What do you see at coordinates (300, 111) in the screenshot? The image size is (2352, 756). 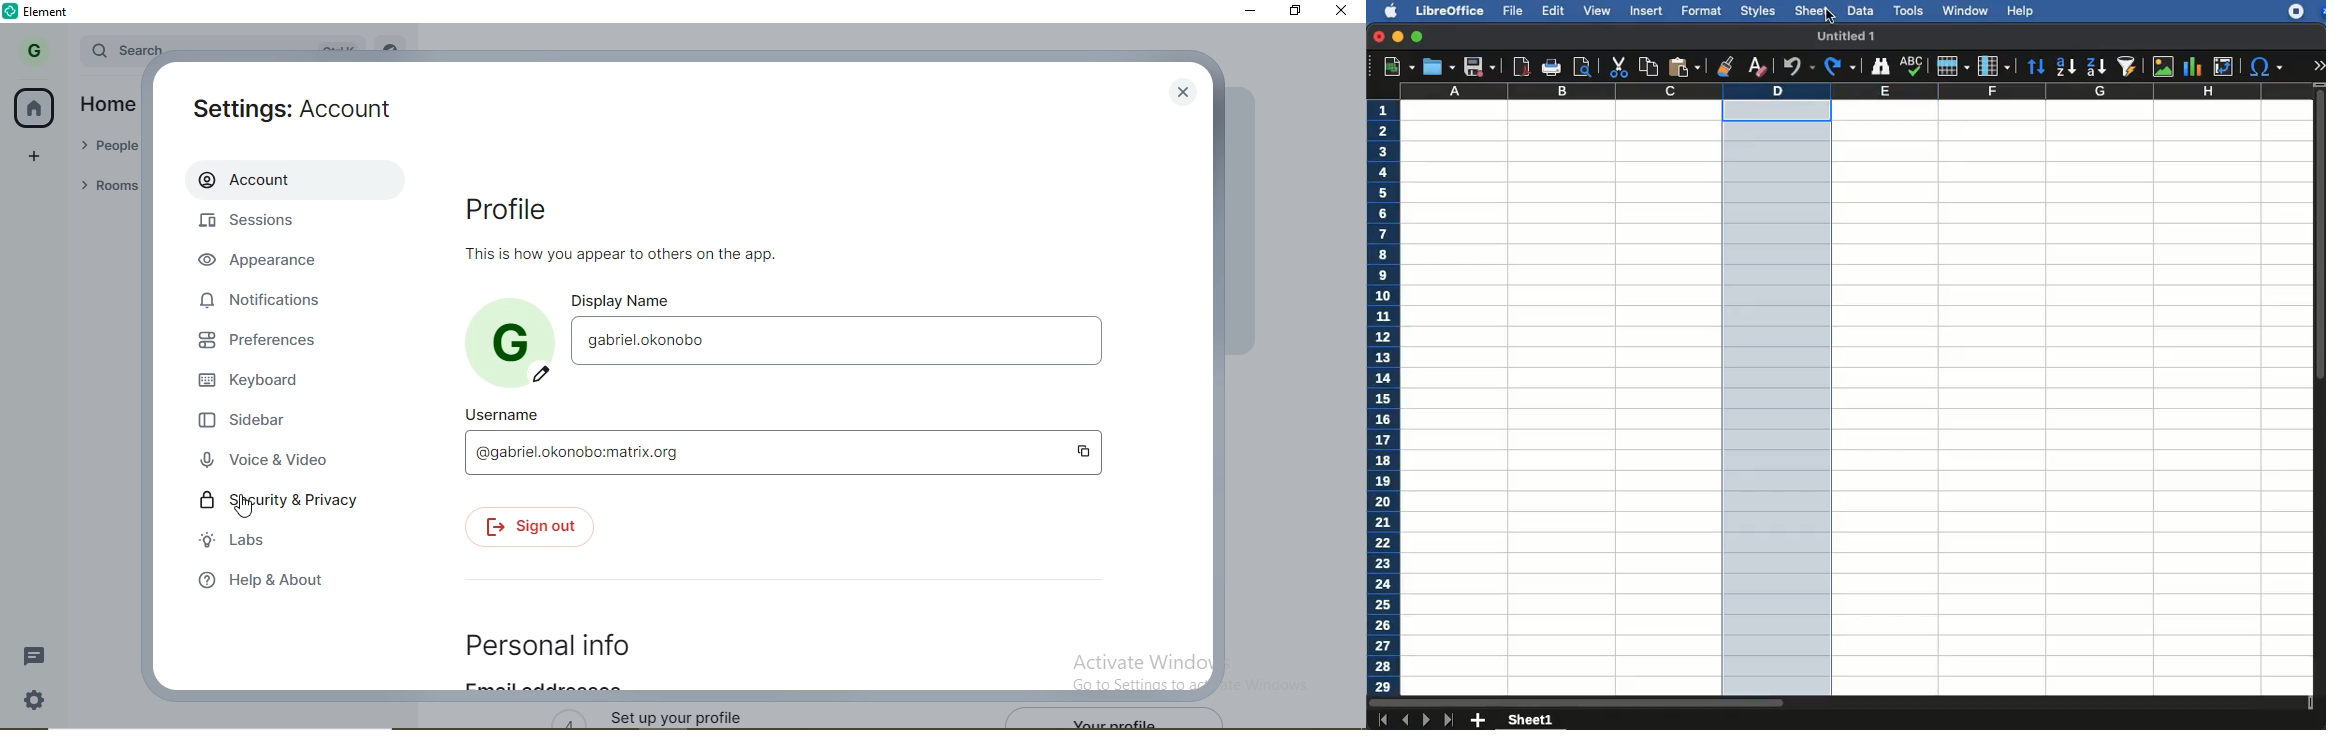 I see `Settings: Account` at bounding box center [300, 111].